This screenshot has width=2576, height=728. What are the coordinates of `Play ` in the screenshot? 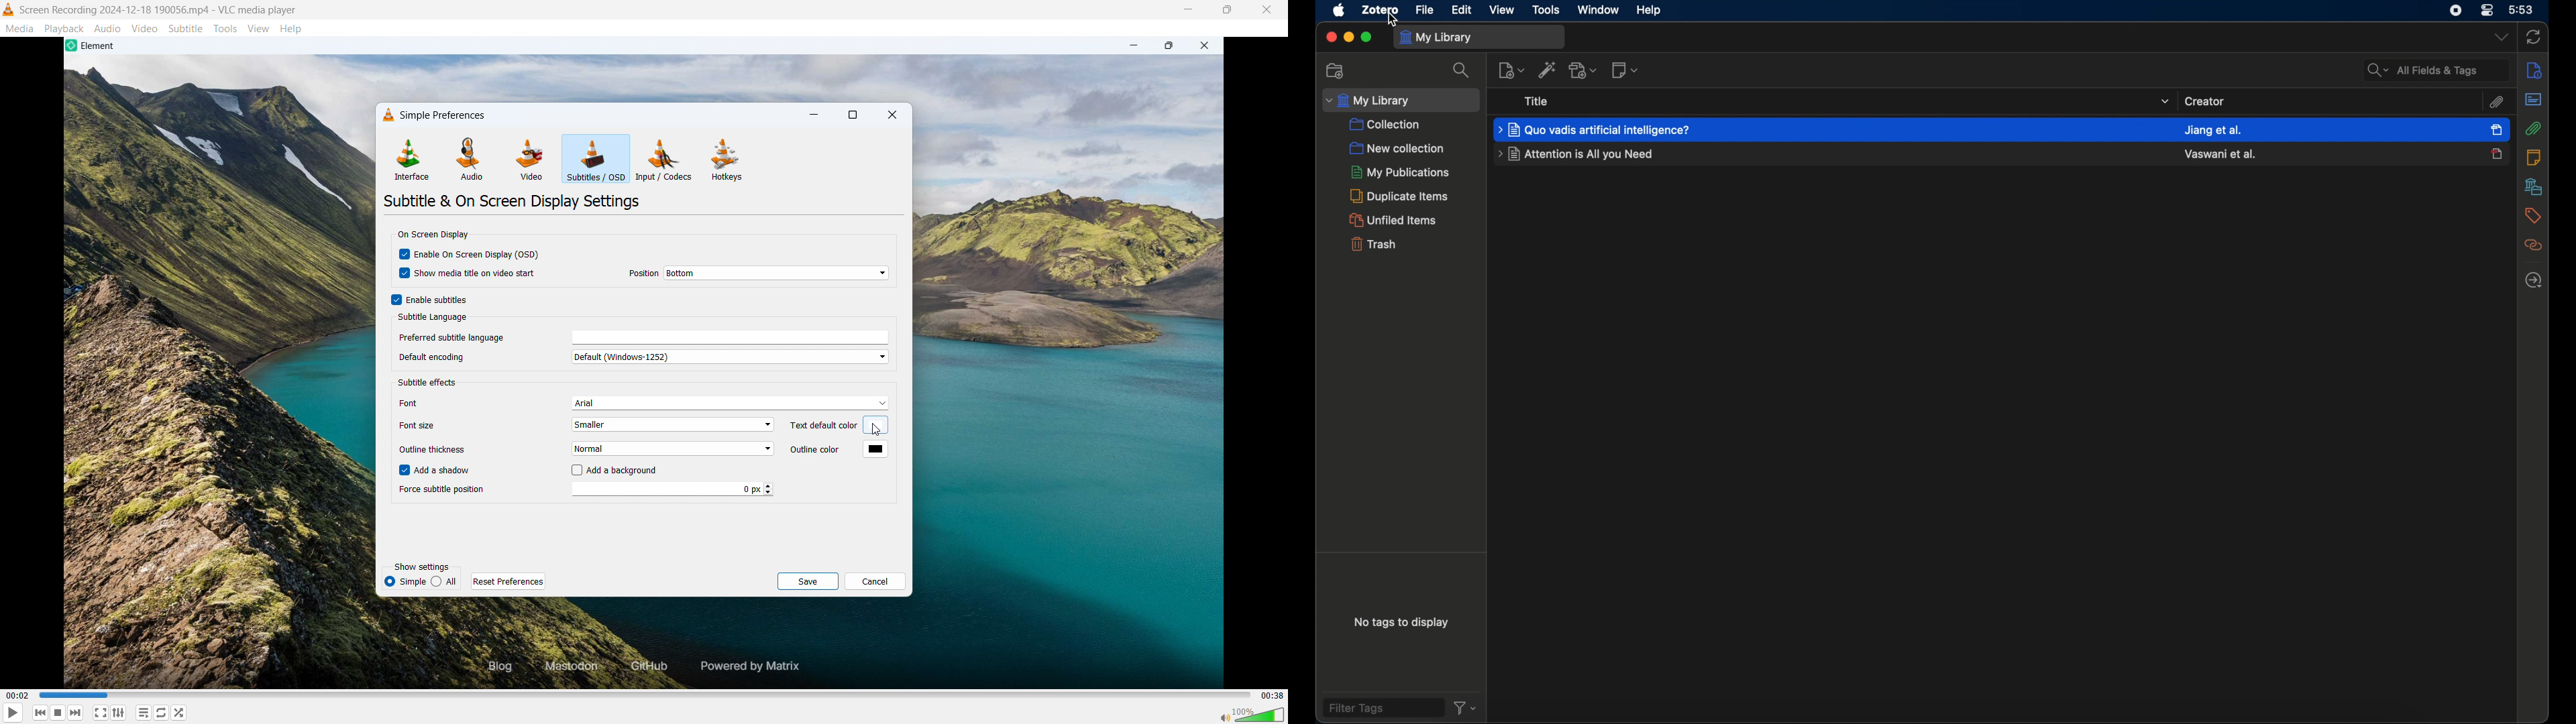 It's located at (12, 713).